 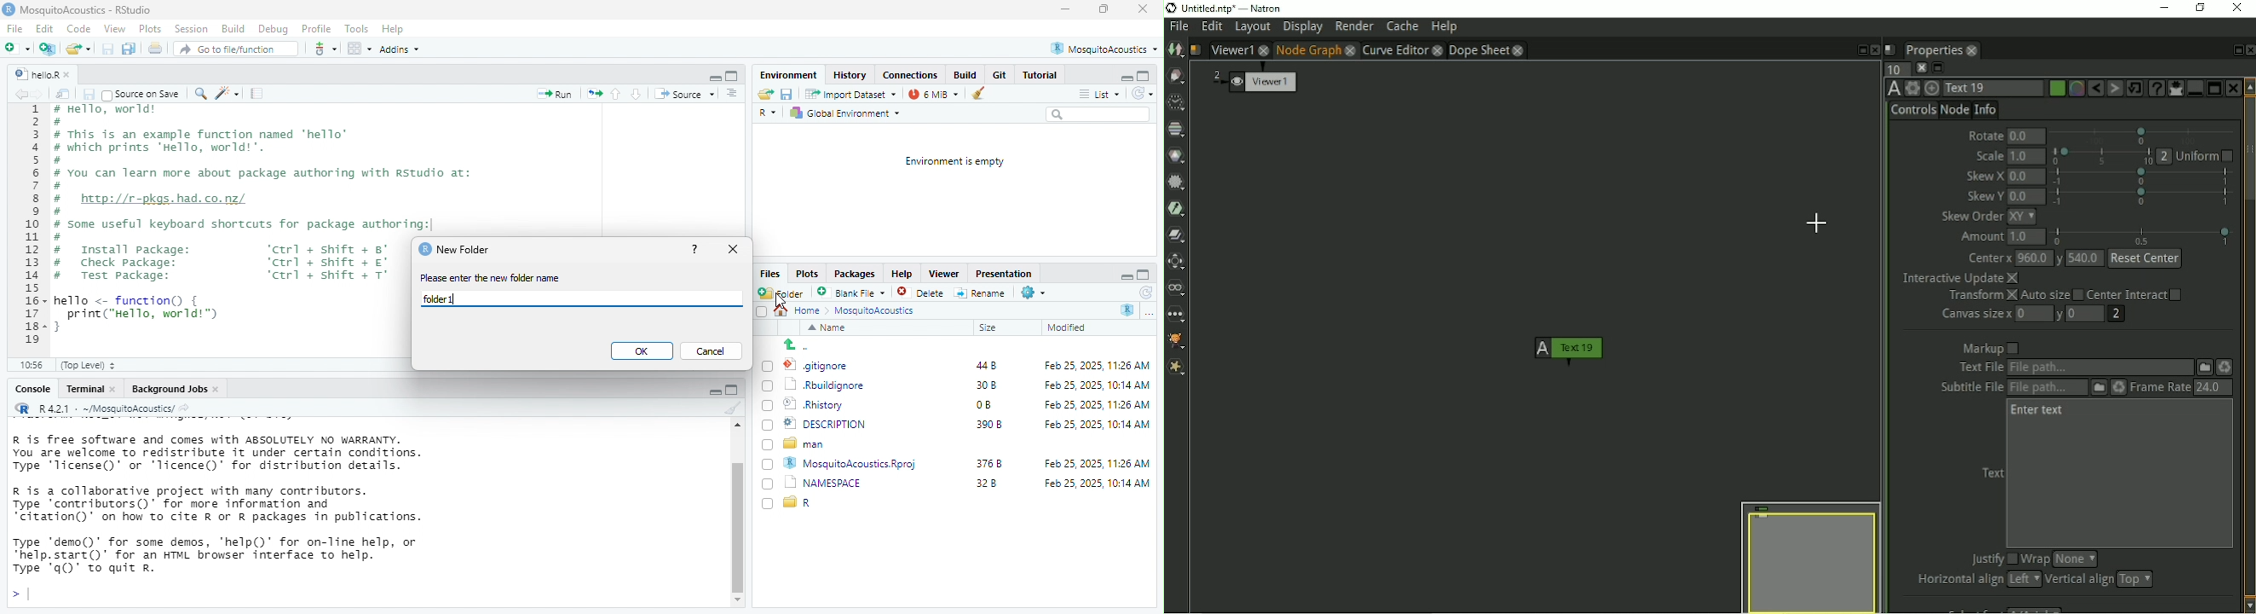 What do you see at coordinates (810, 444) in the screenshot?
I see ` man` at bounding box center [810, 444].